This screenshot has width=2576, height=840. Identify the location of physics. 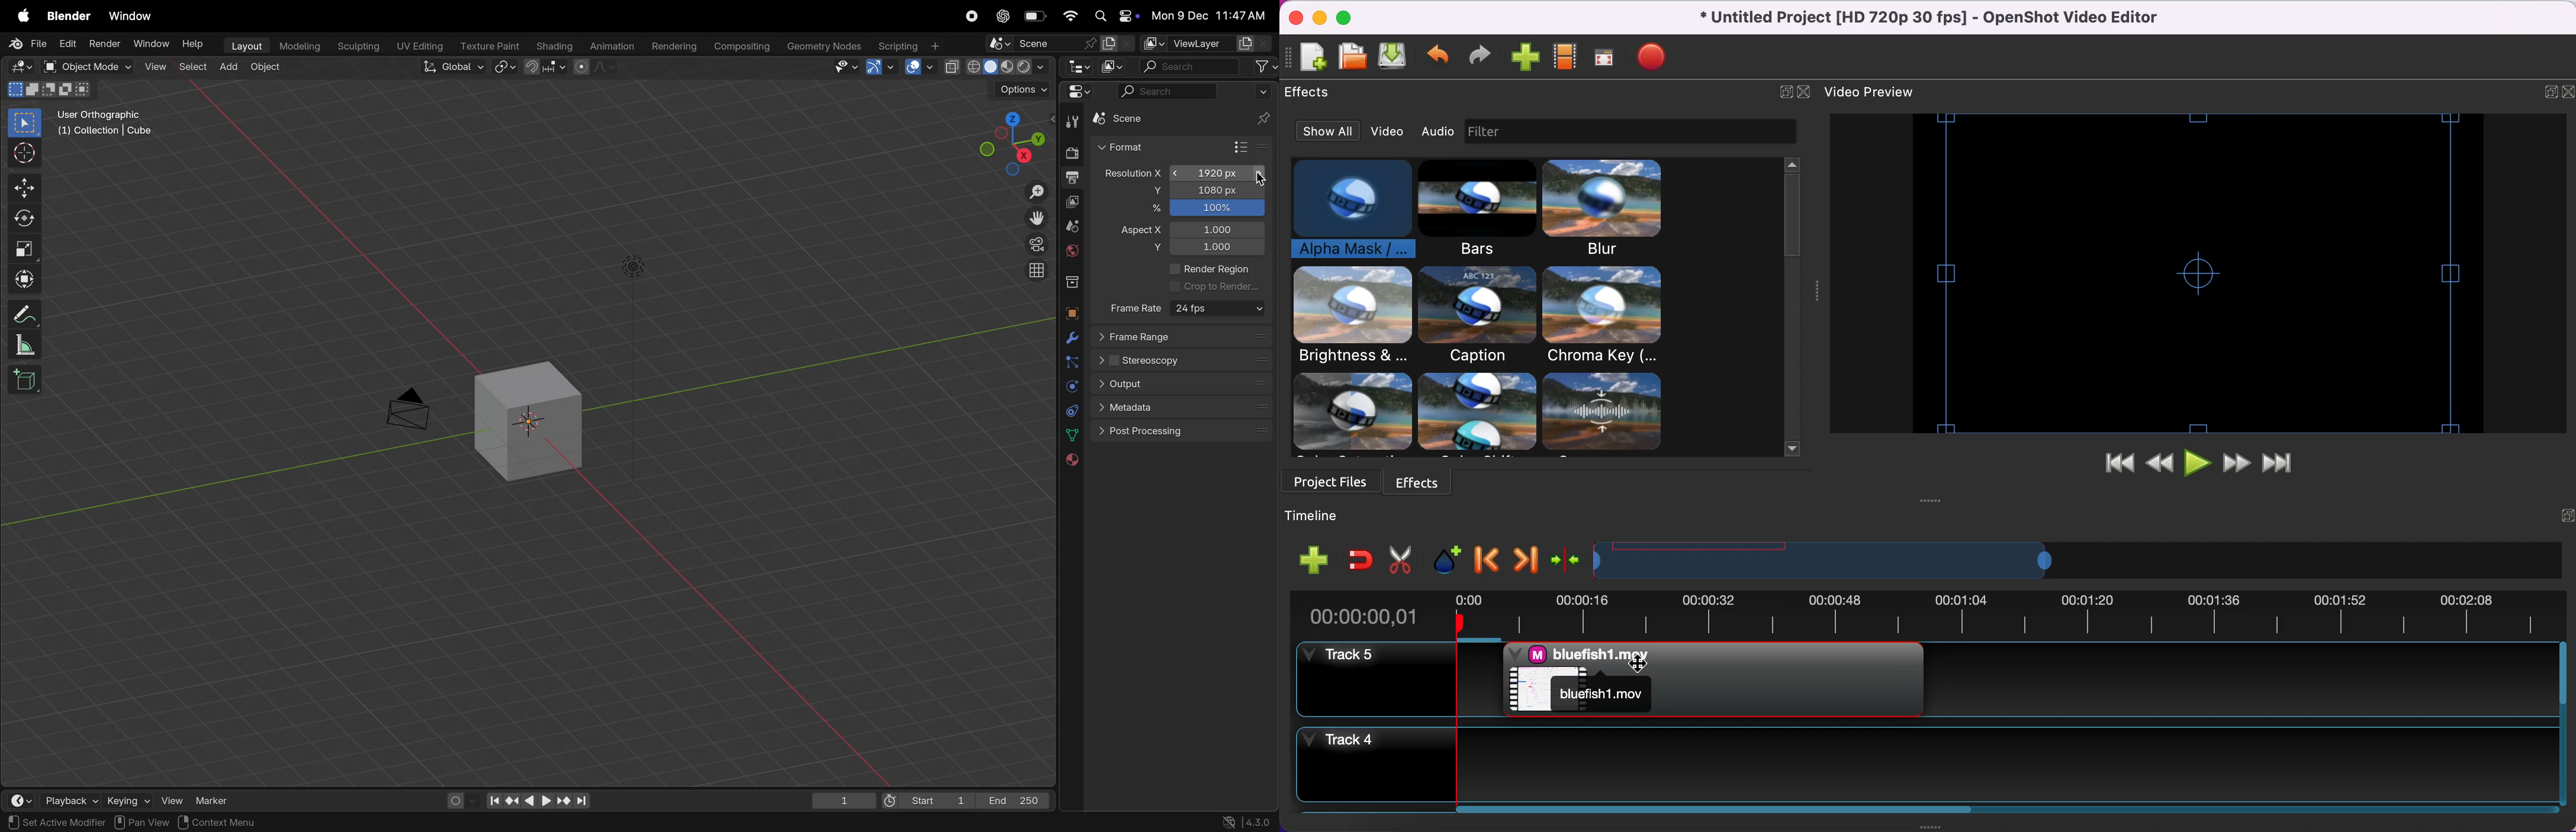
(1070, 385).